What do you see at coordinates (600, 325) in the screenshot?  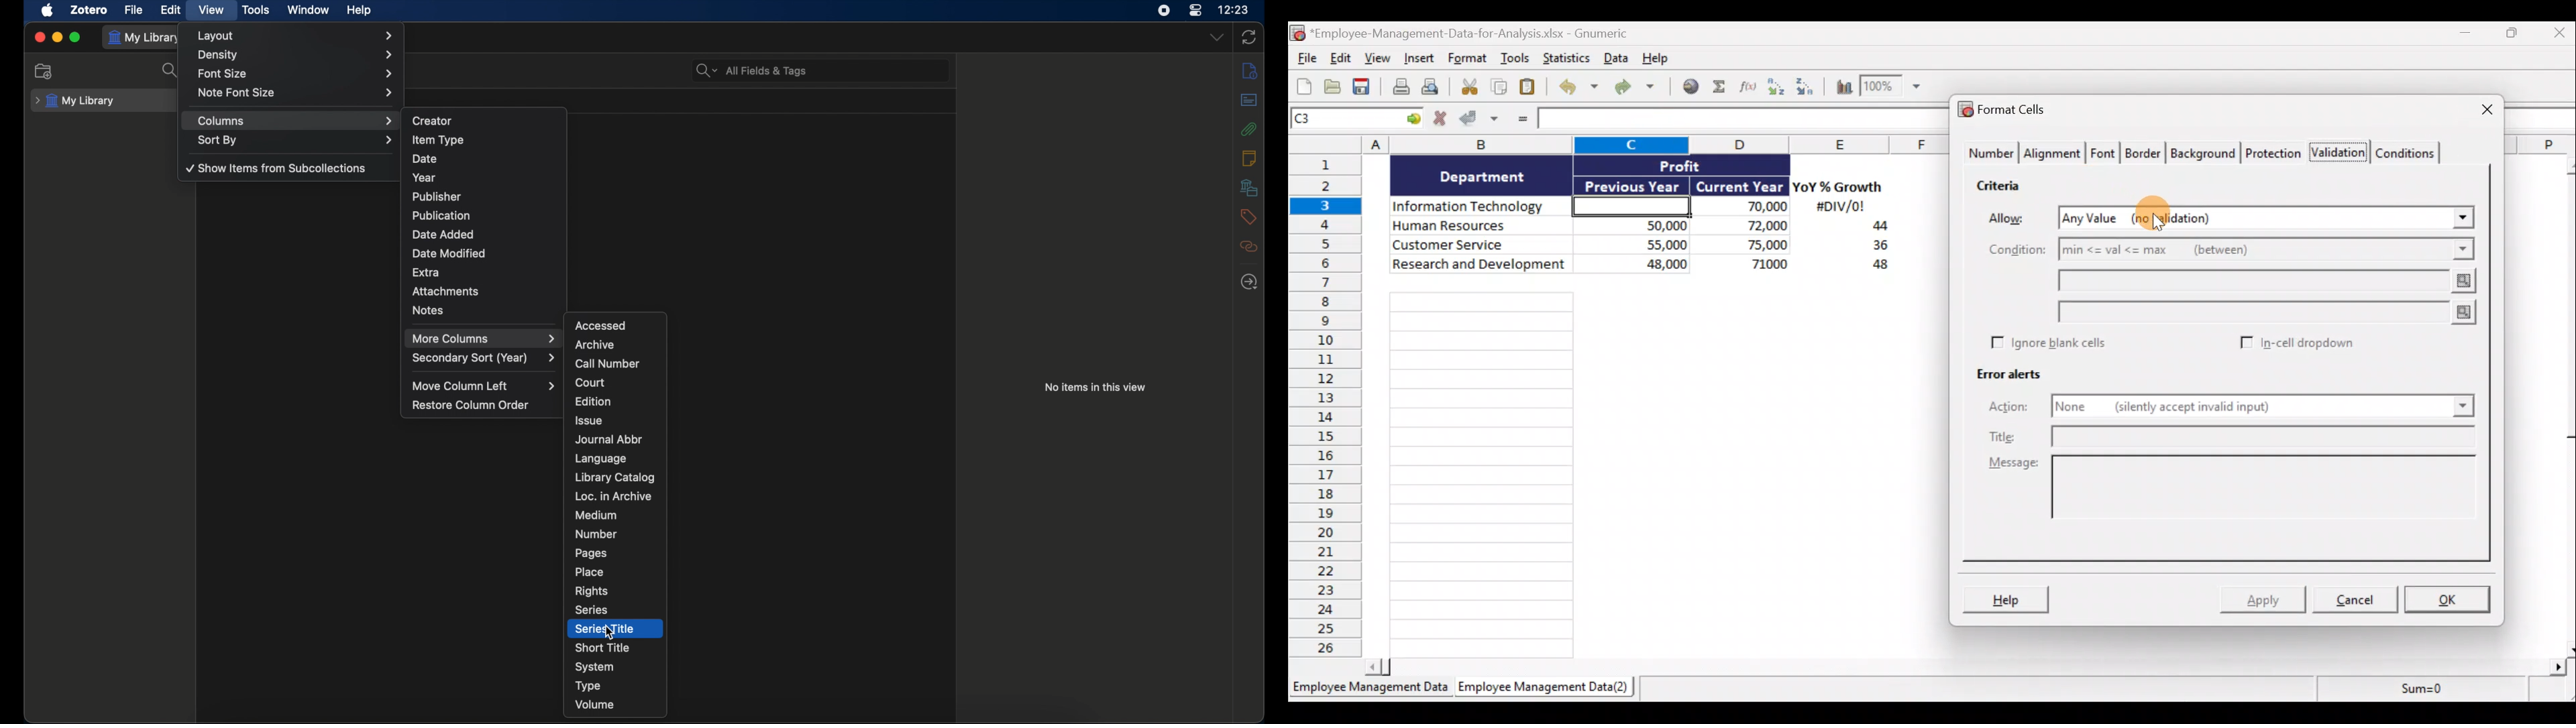 I see `accessed` at bounding box center [600, 325].